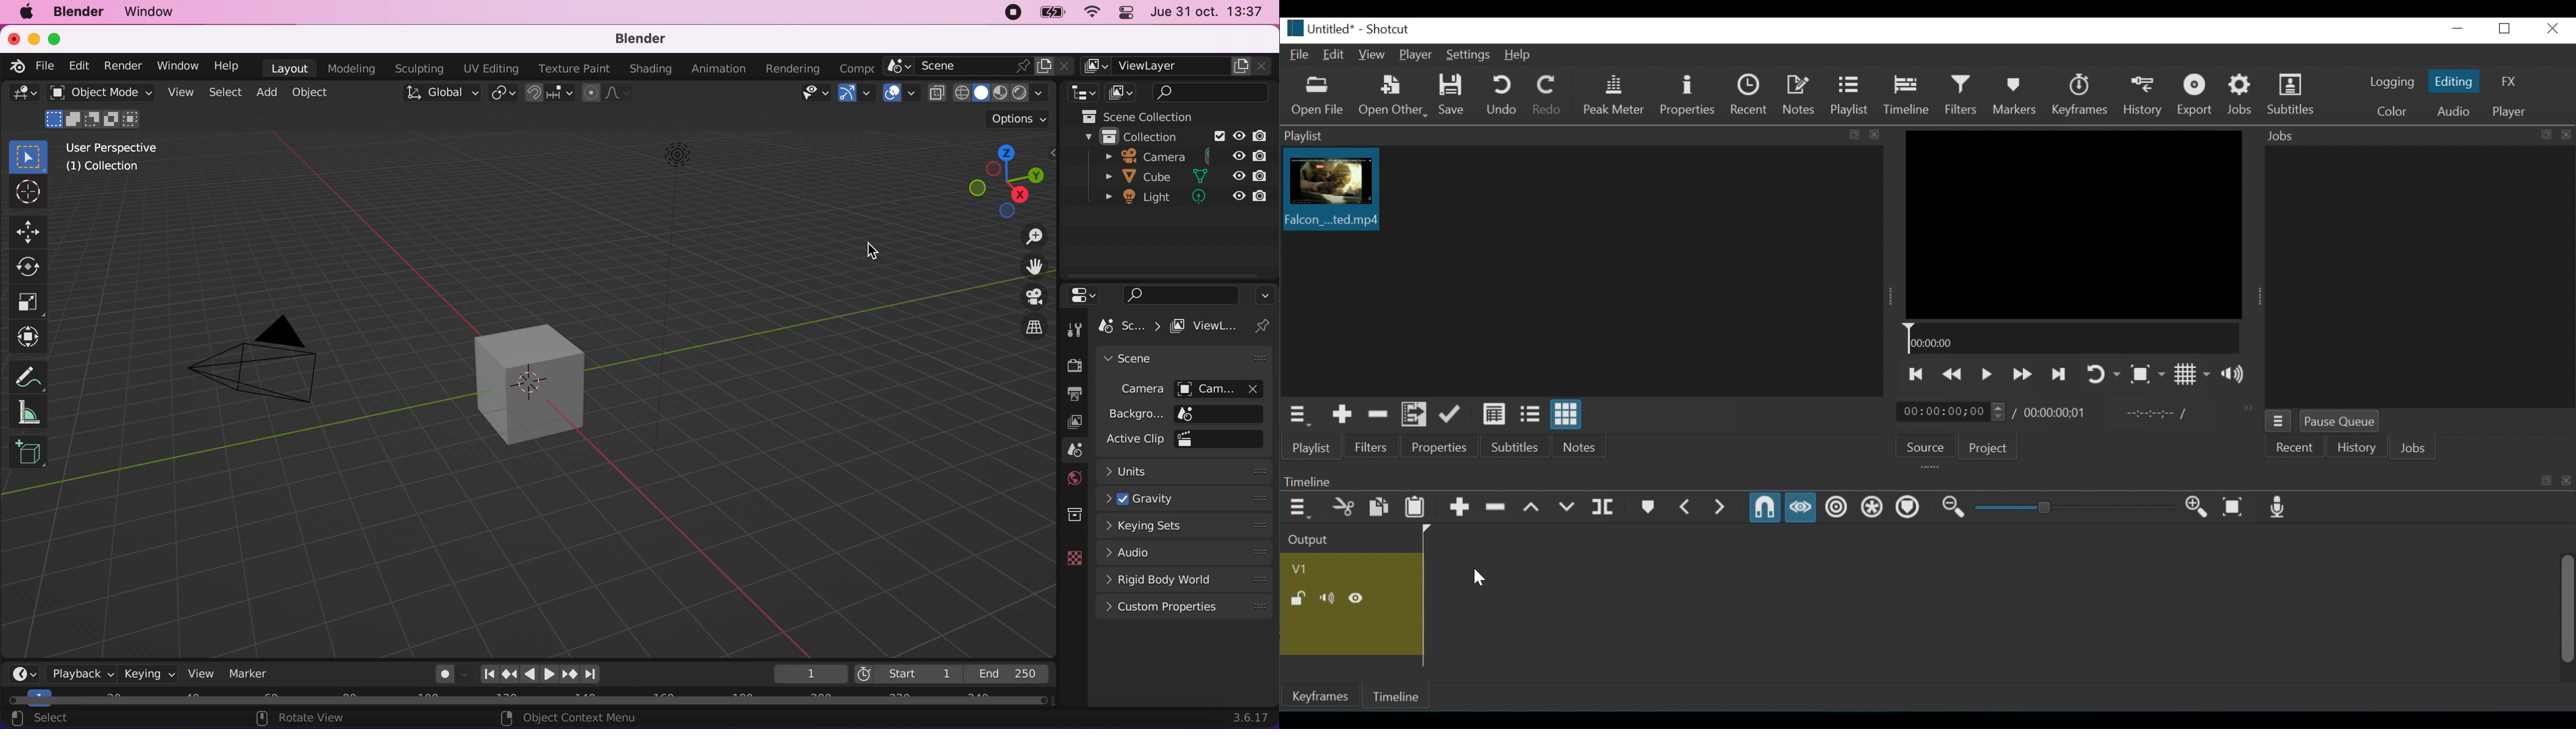 The height and width of the screenshot is (756, 2576). I want to click on (un)mute, so click(1327, 599).